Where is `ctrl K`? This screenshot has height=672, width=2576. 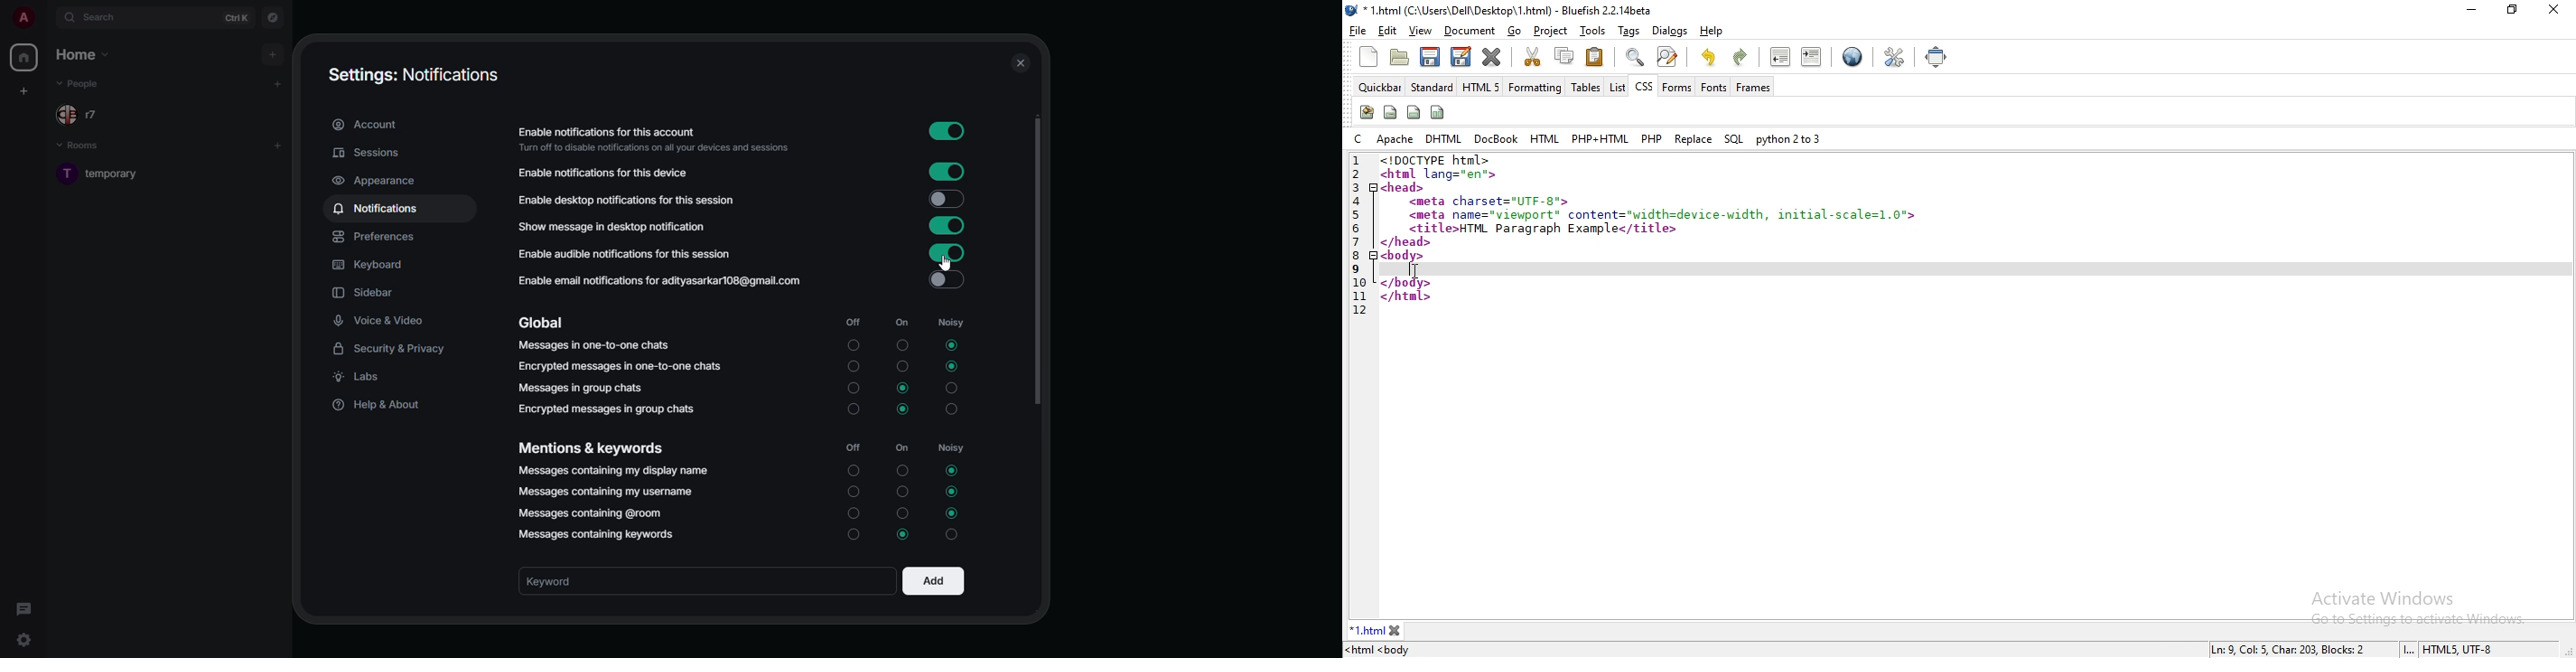 ctrl K is located at coordinates (236, 17).